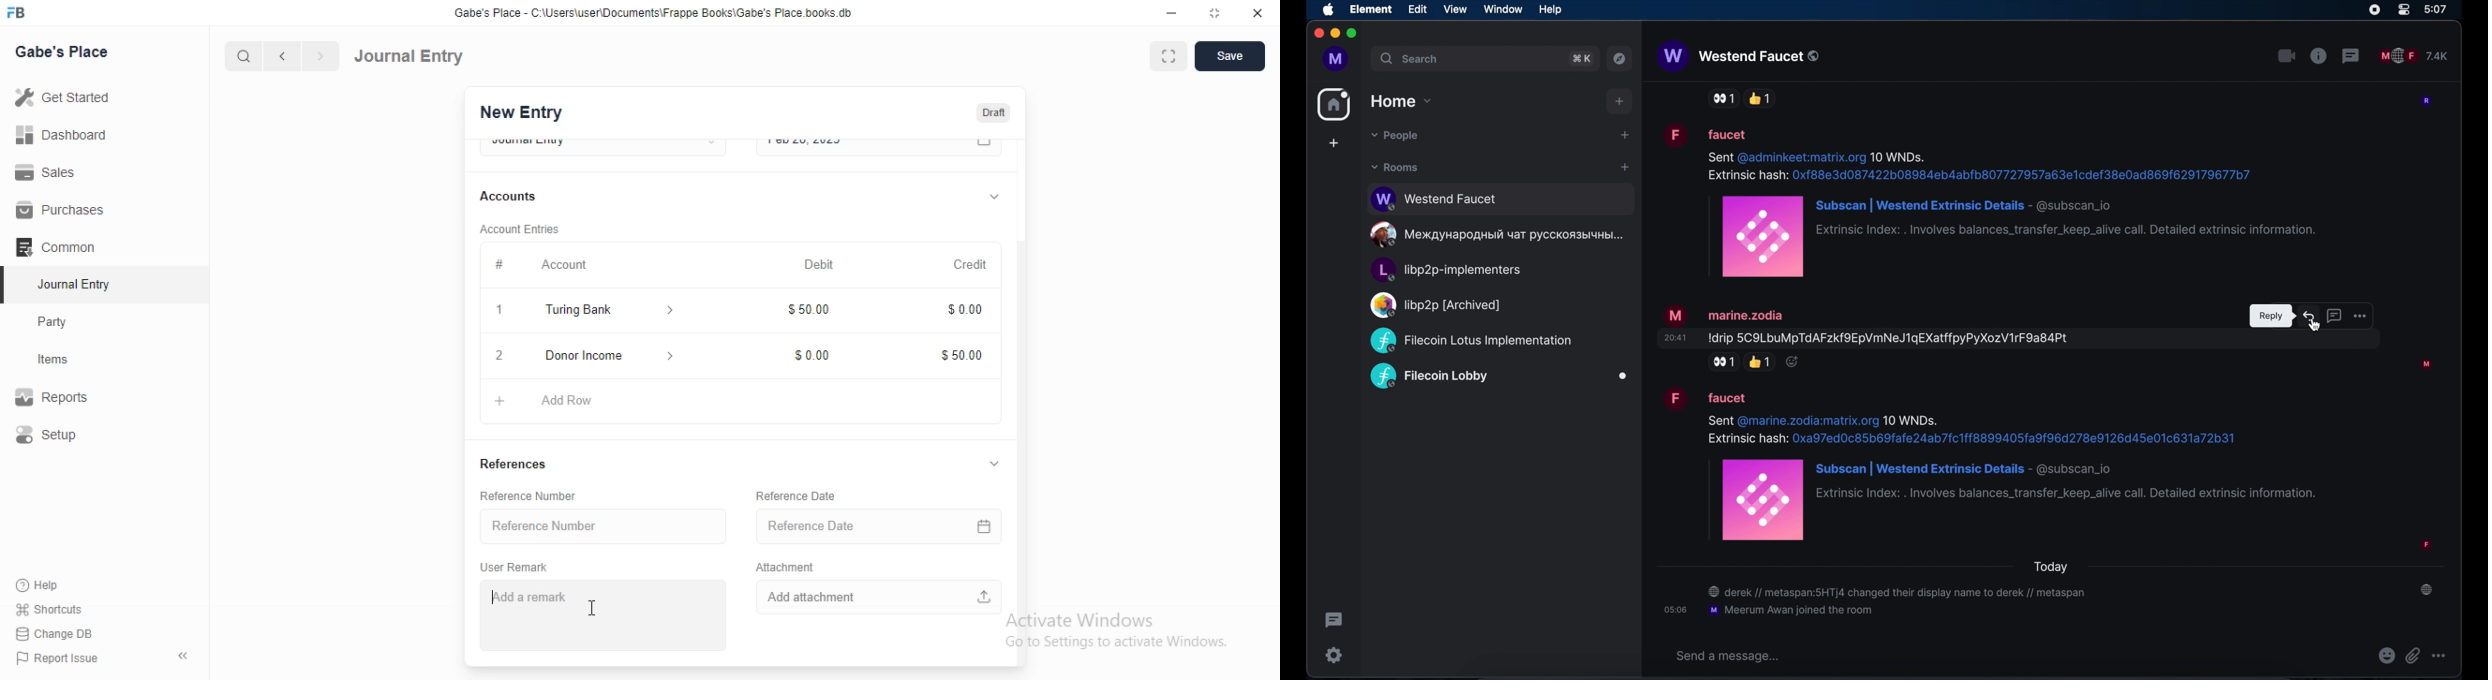 This screenshot has width=2492, height=700. What do you see at coordinates (64, 171) in the screenshot?
I see `Sales` at bounding box center [64, 171].